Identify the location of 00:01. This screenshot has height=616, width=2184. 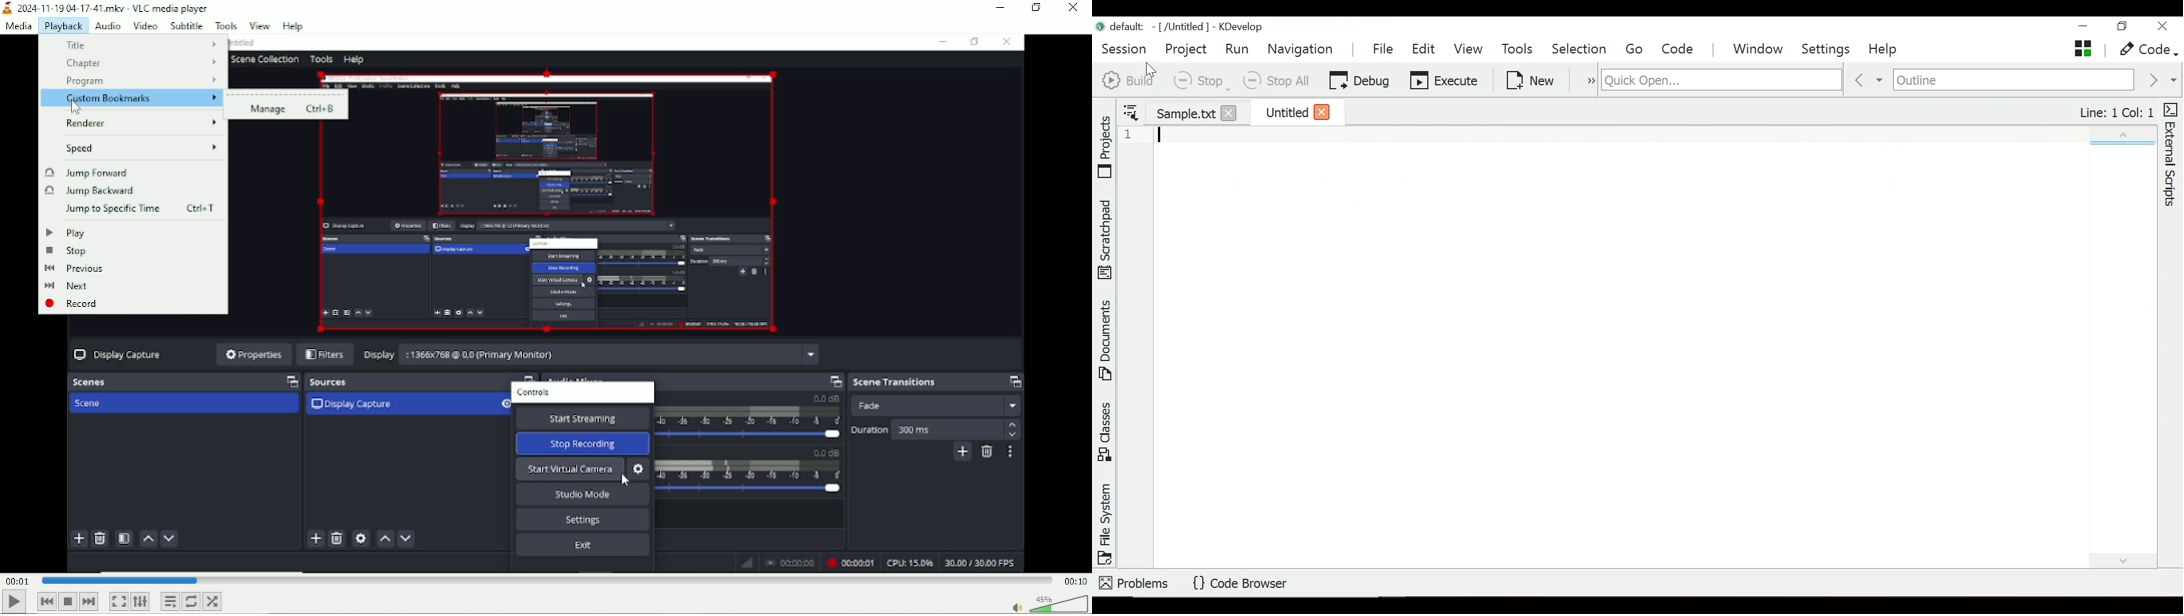
(17, 579).